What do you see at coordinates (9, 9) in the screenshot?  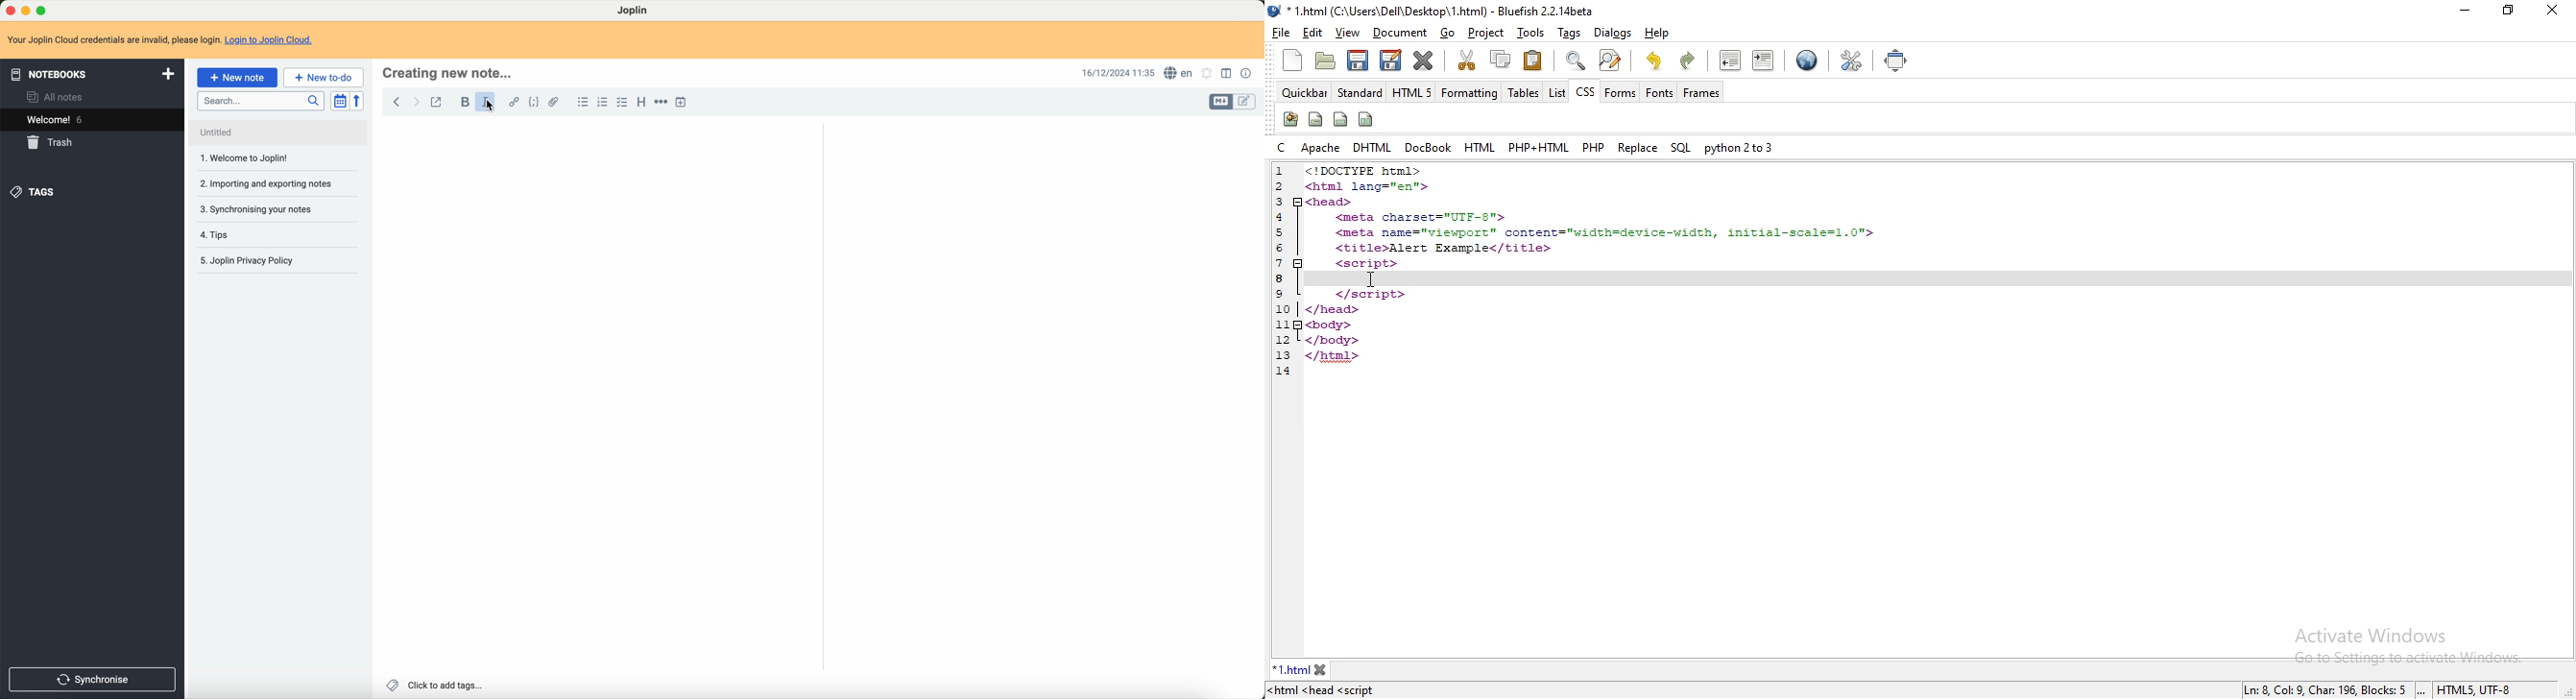 I see `close program` at bounding box center [9, 9].